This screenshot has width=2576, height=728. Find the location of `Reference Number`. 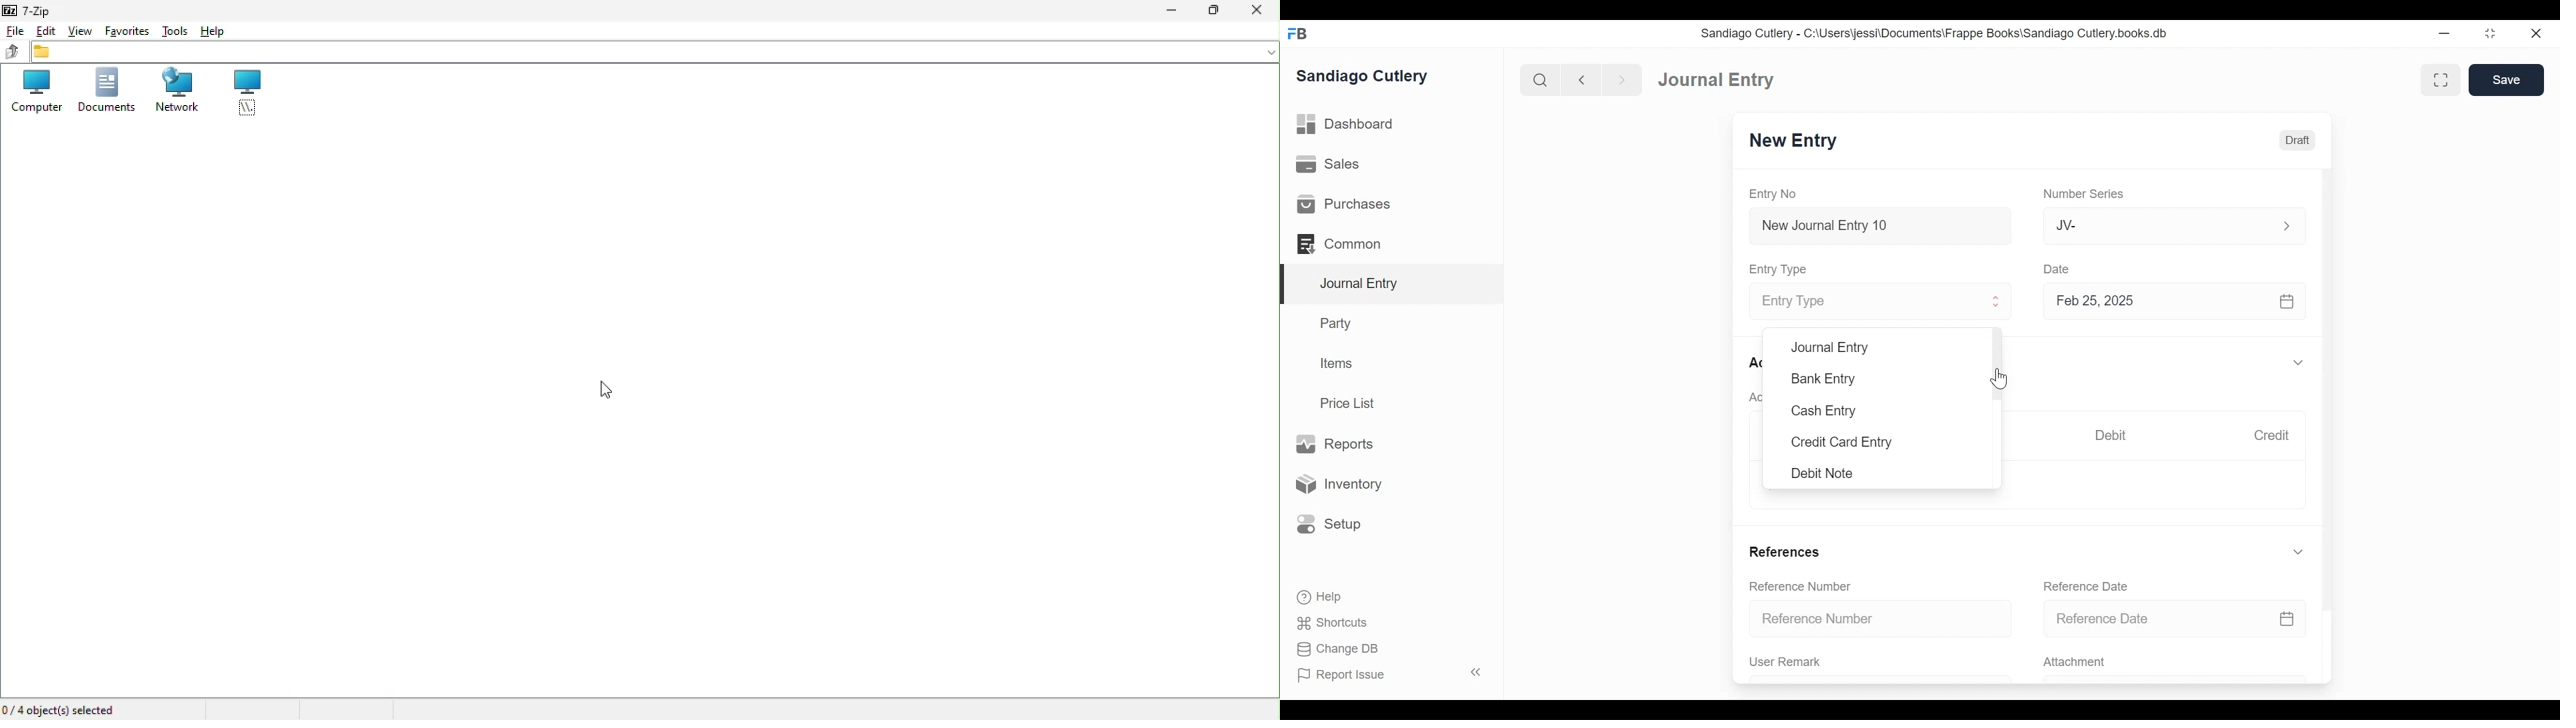

Reference Number is located at coordinates (1883, 619).